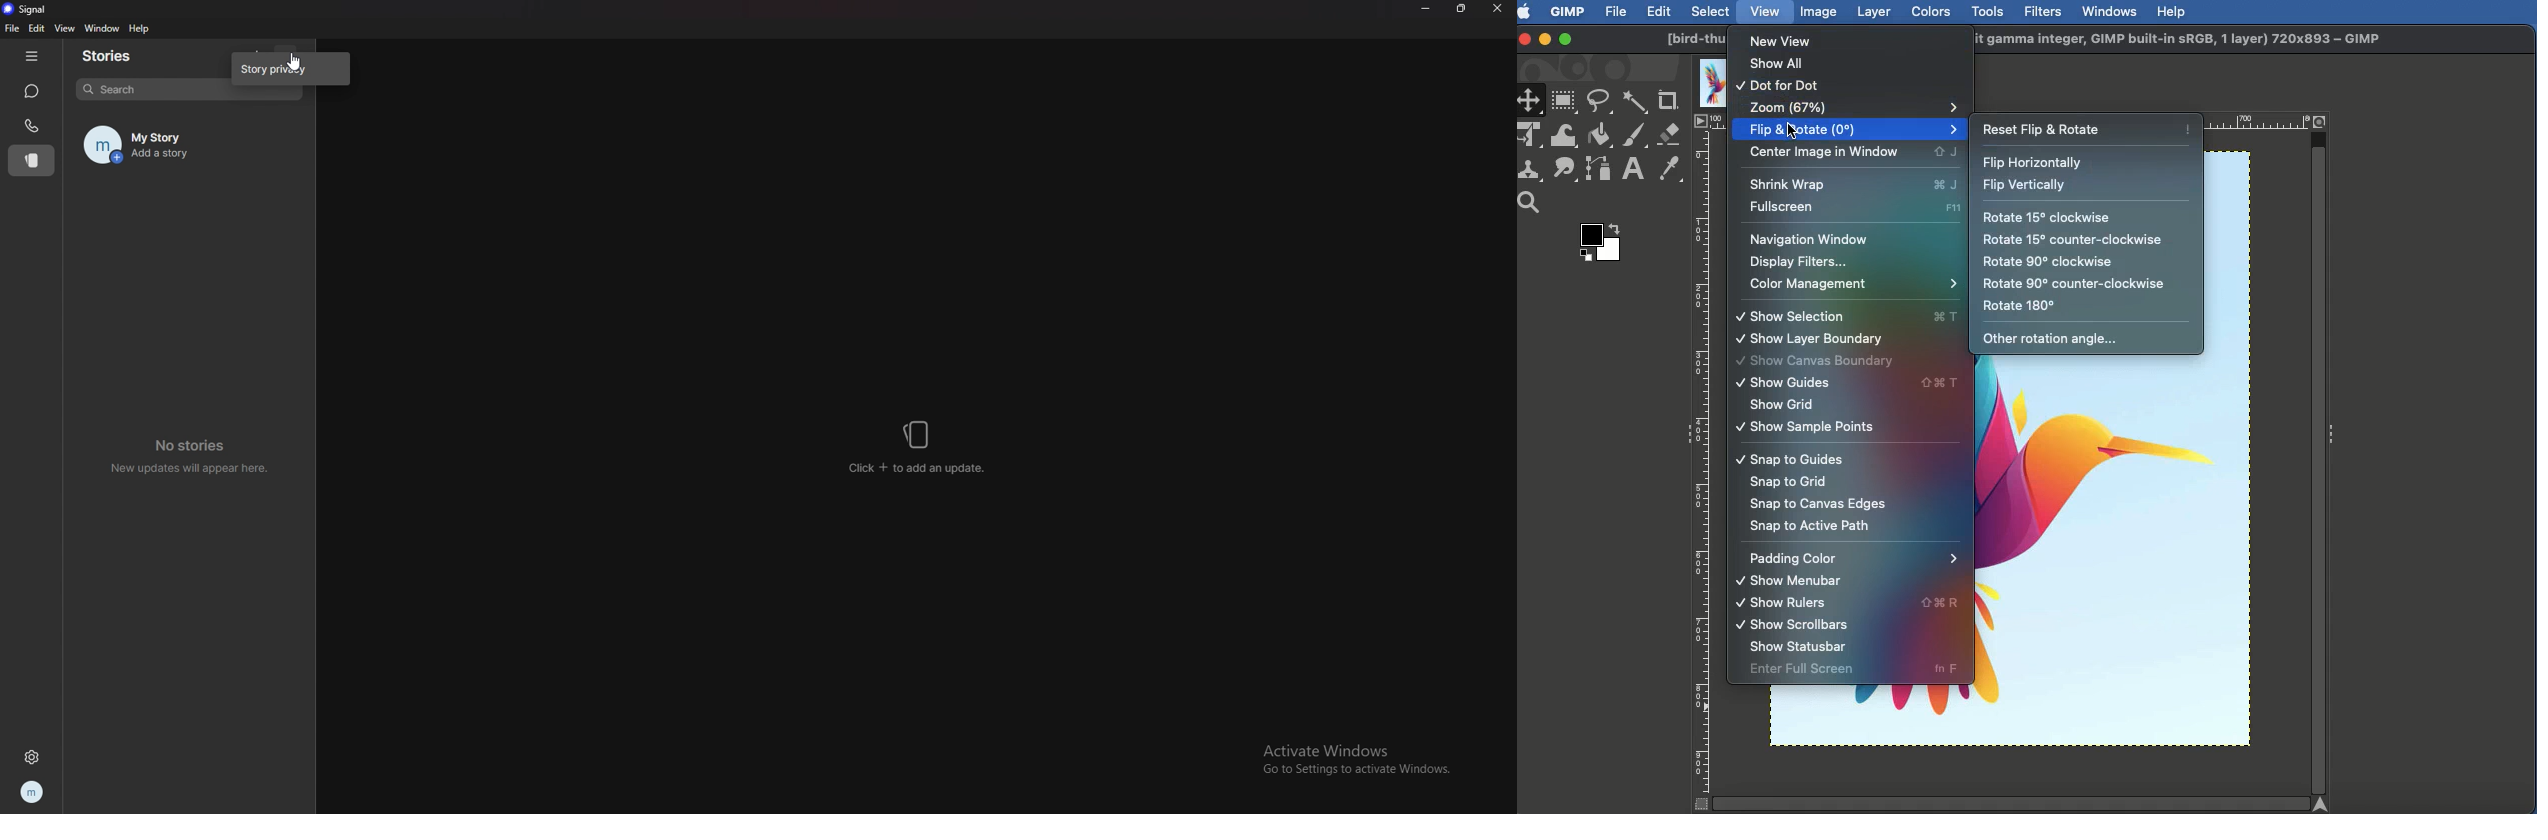 The width and height of the screenshot is (2548, 840). What do you see at coordinates (1684, 436) in the screenshot?
I see `Show sidebar menu` at bounding box center [1684, 436].